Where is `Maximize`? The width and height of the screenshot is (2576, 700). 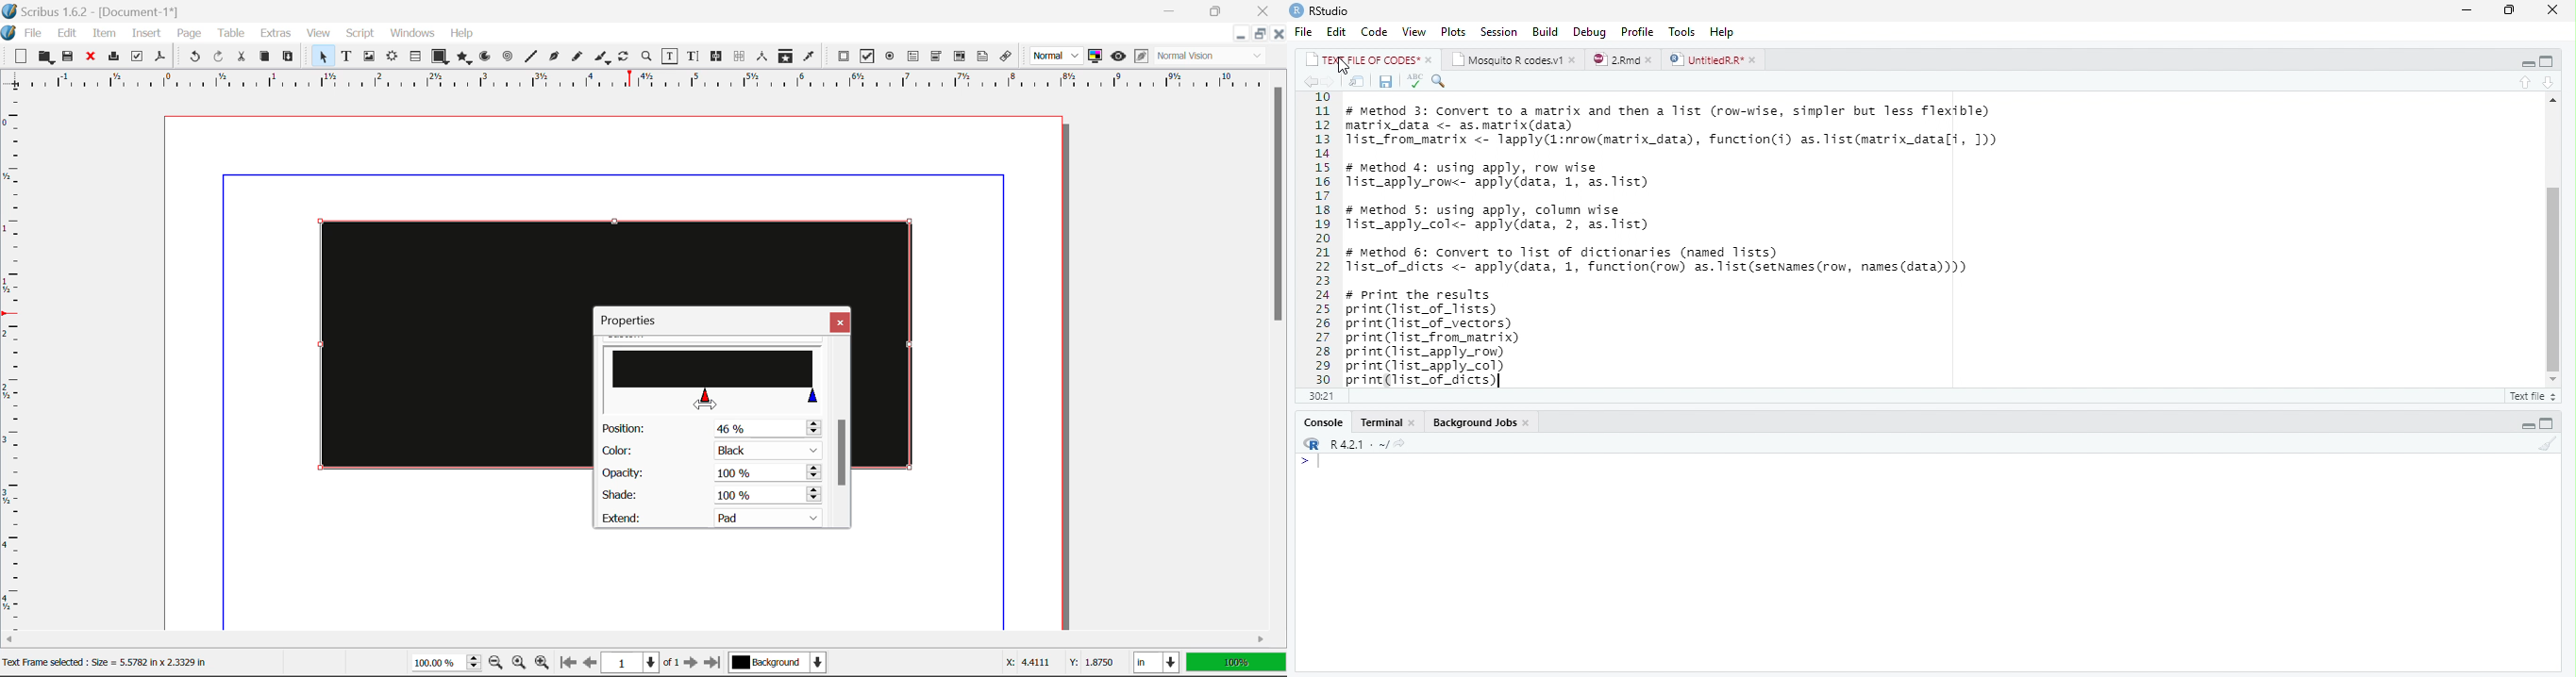
Maximize is located at coordinates (2510, 10).